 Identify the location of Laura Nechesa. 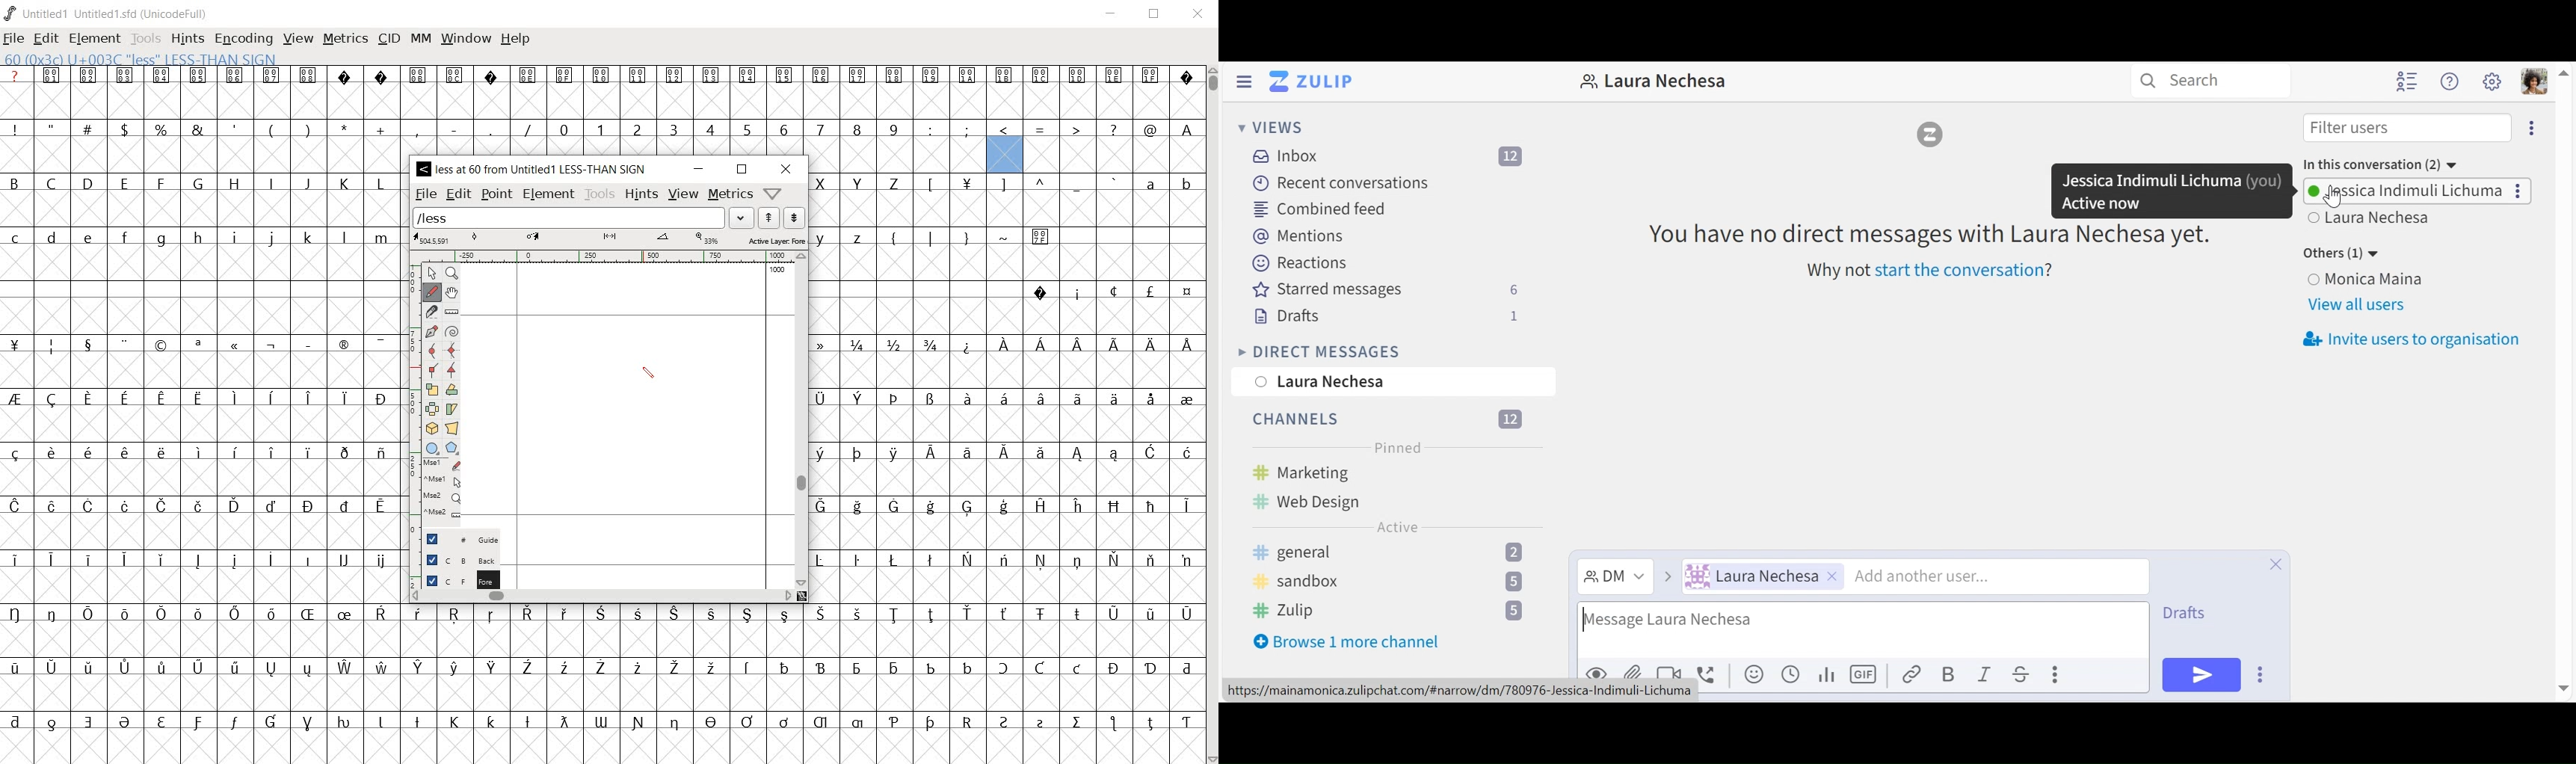
(1322, 383).